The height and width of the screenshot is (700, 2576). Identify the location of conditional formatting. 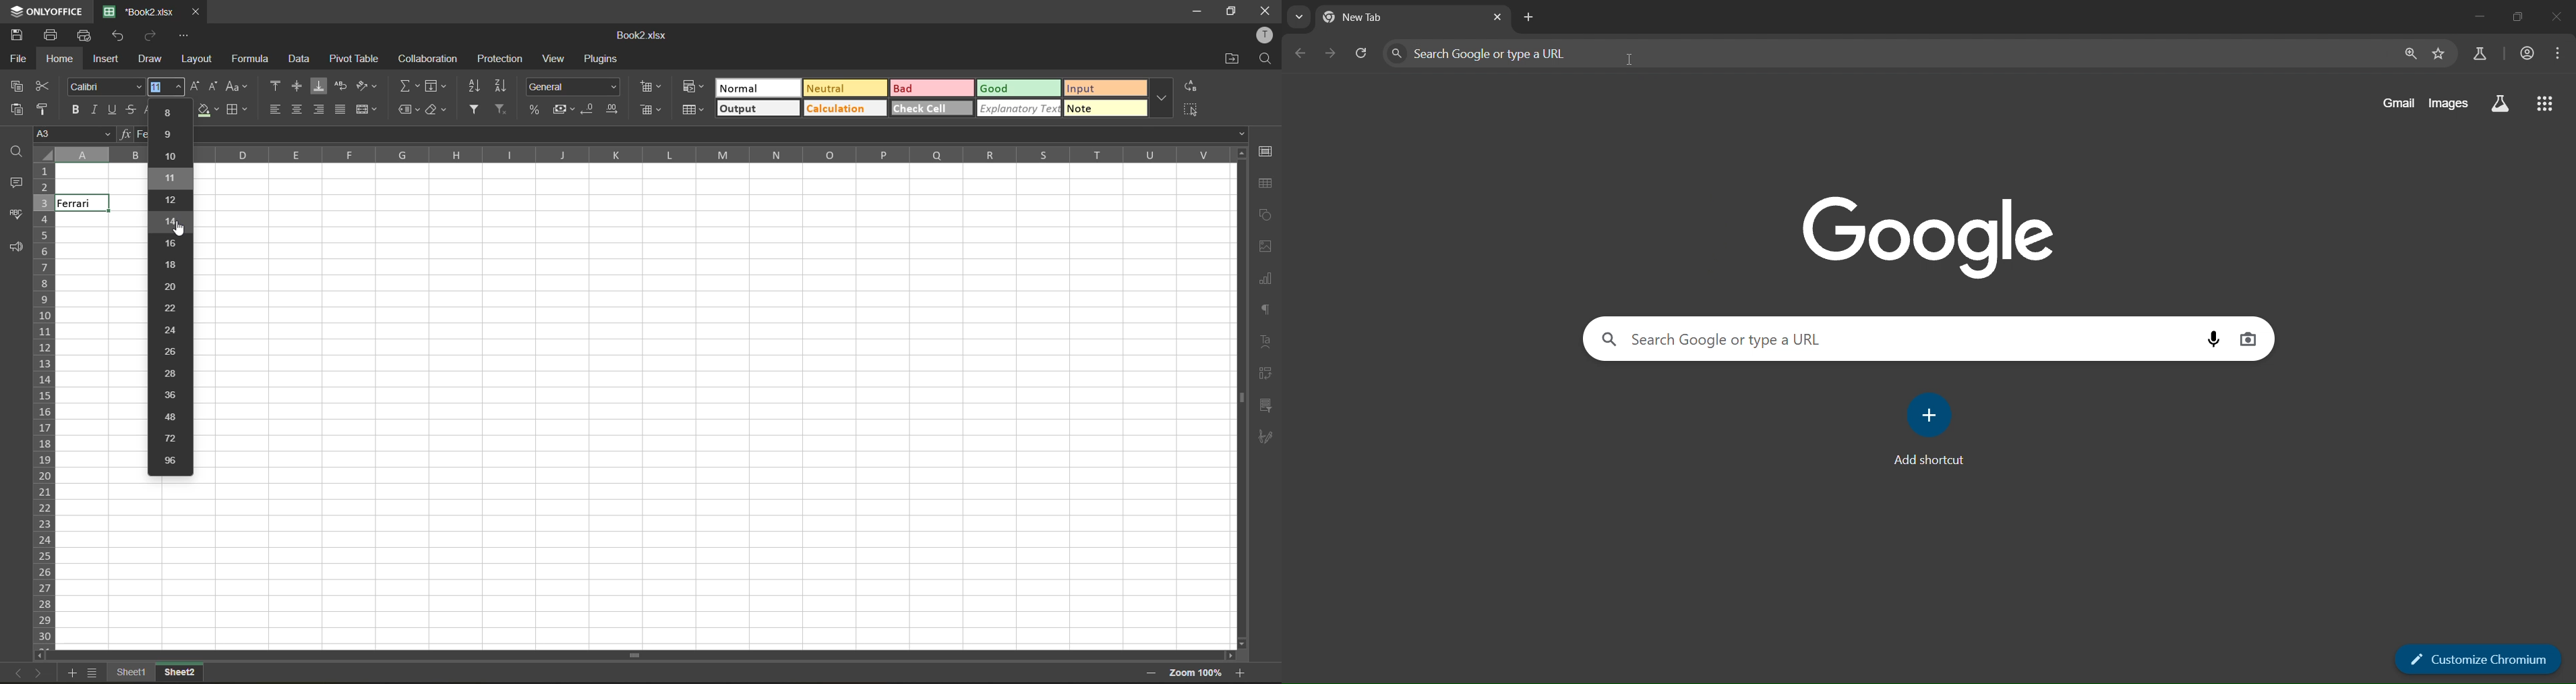
(694, 88).